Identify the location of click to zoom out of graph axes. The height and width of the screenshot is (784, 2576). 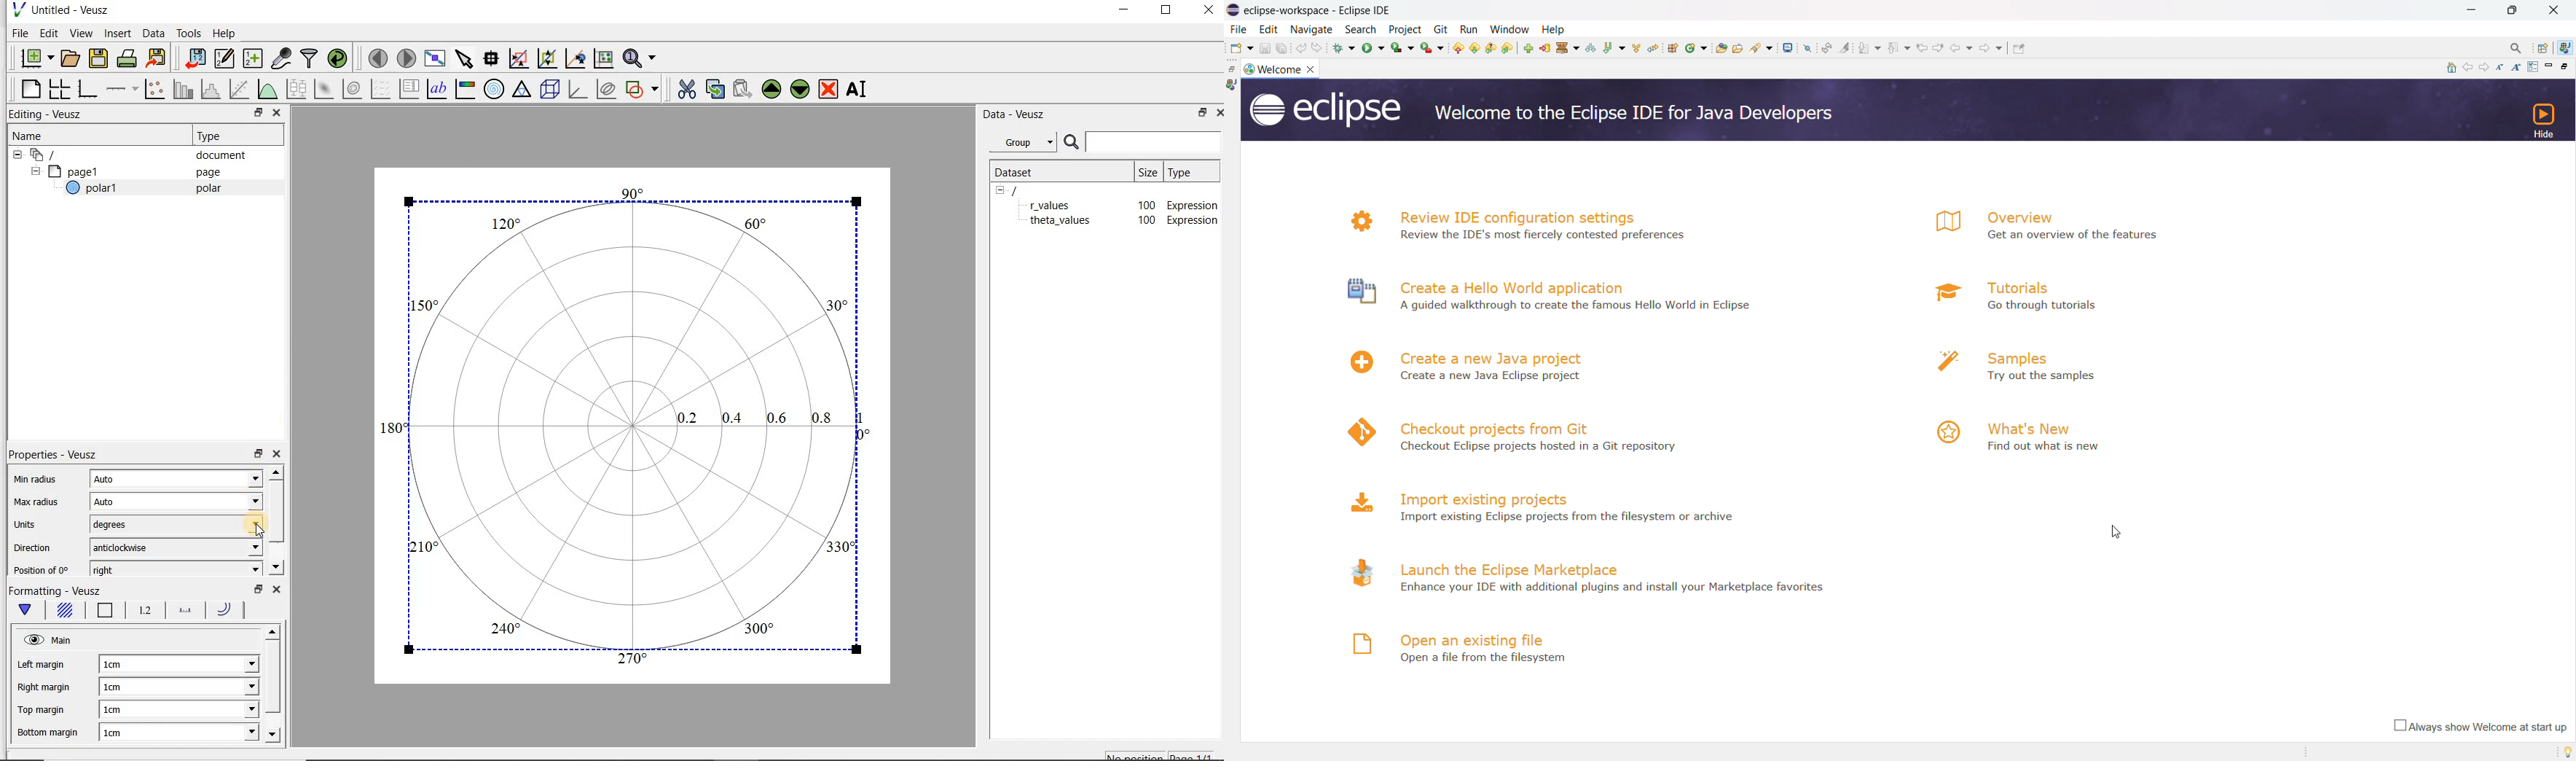
(548, 59).